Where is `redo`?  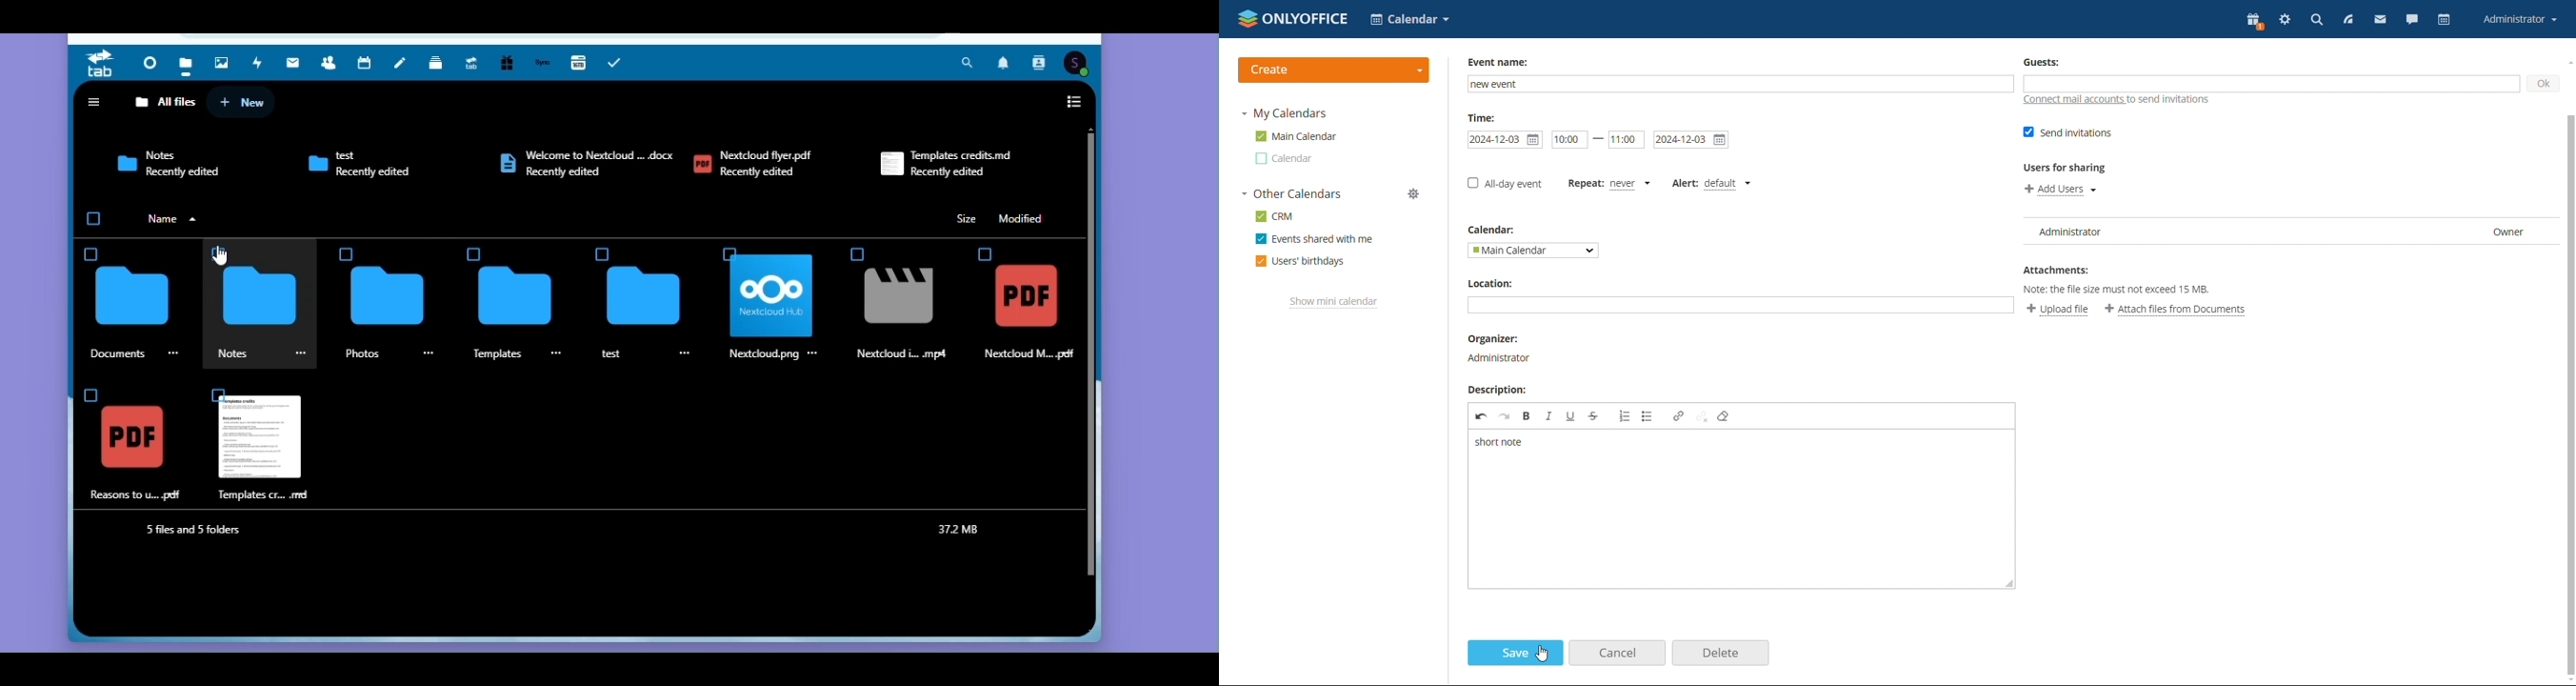
redo is located at coordinates (1506, 417).